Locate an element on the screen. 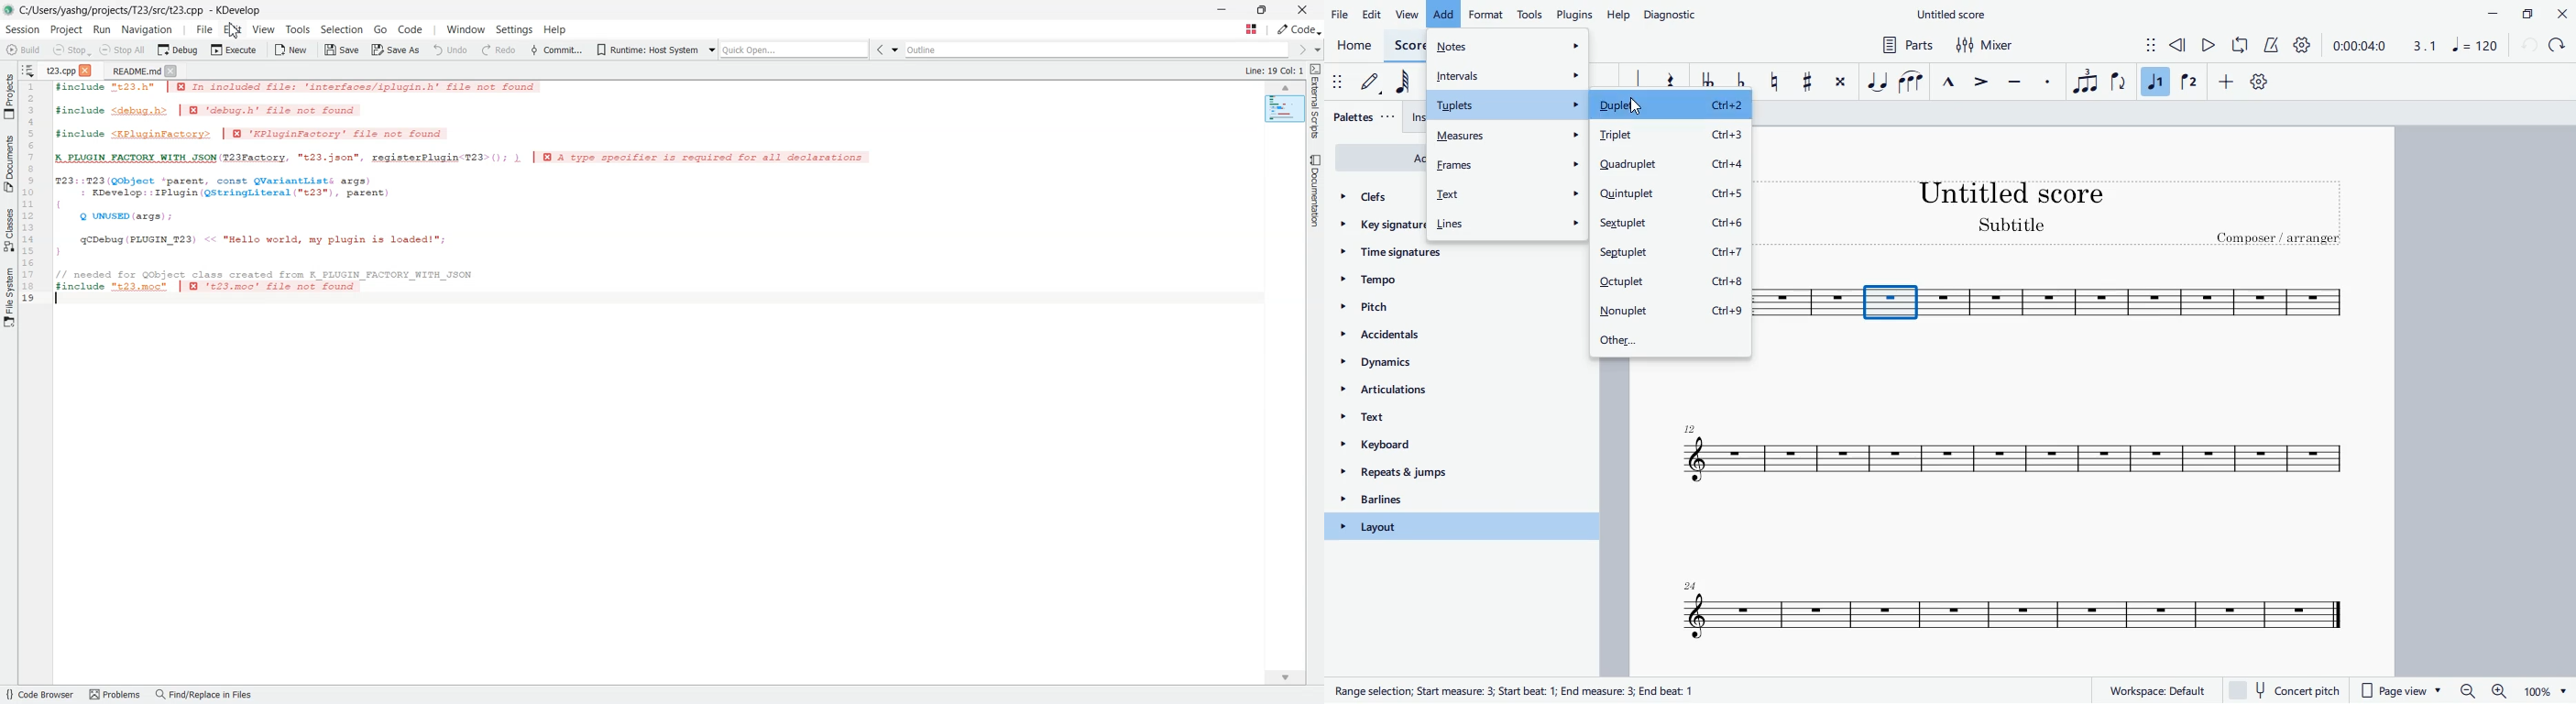  more is located at coordinates (2229, 84).